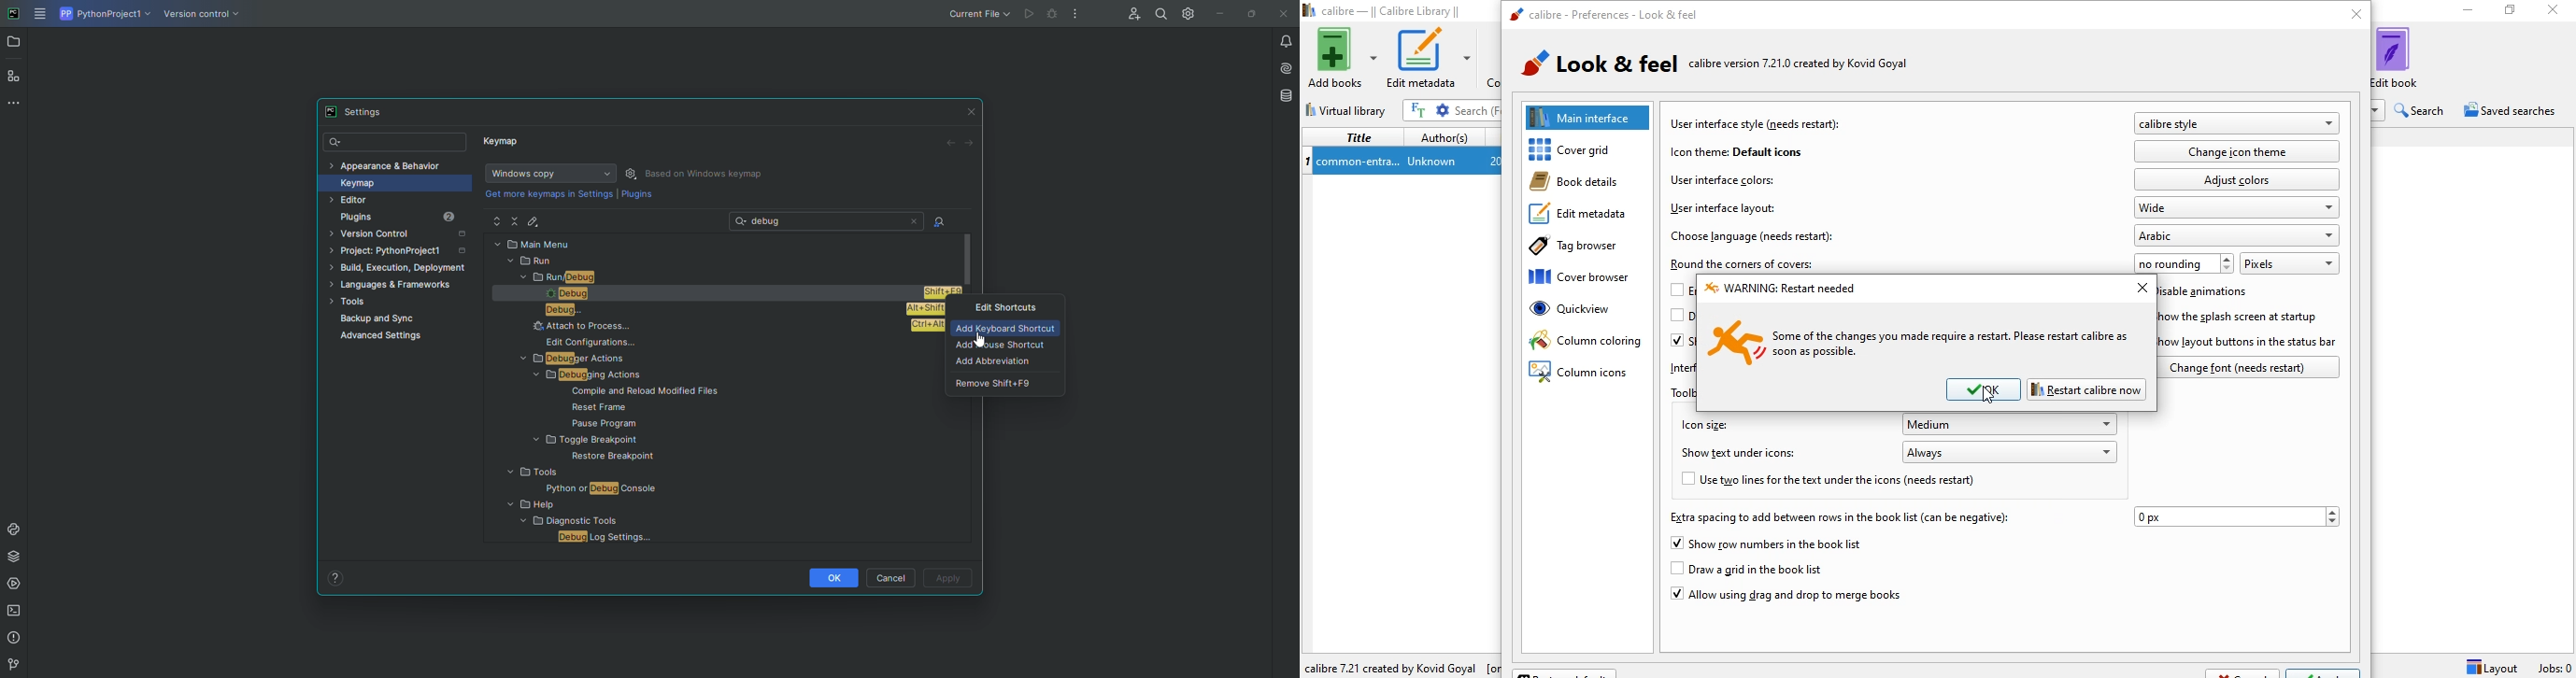 This screenshot has height=700, width=2576. I want to click on calibre - || Calibre Library ||, so click(1386, 11).